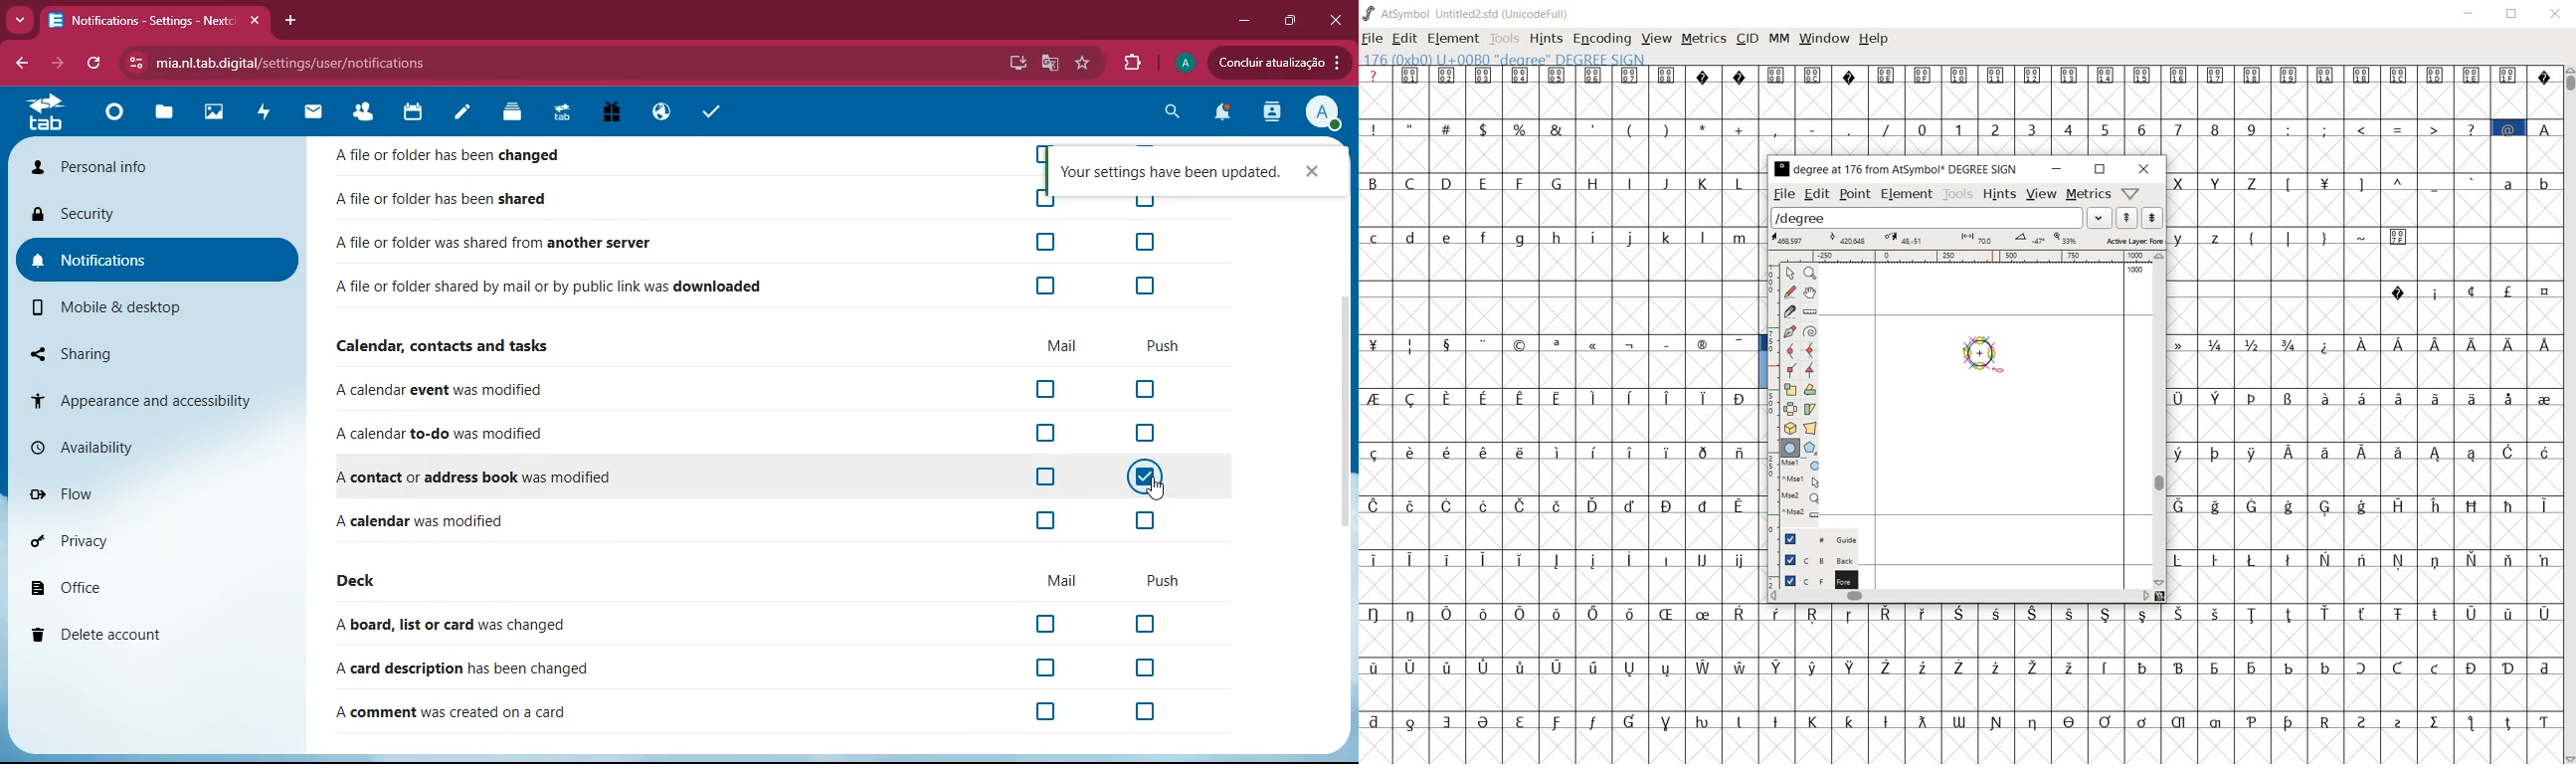  I want to click on off, so click(1143, 197).